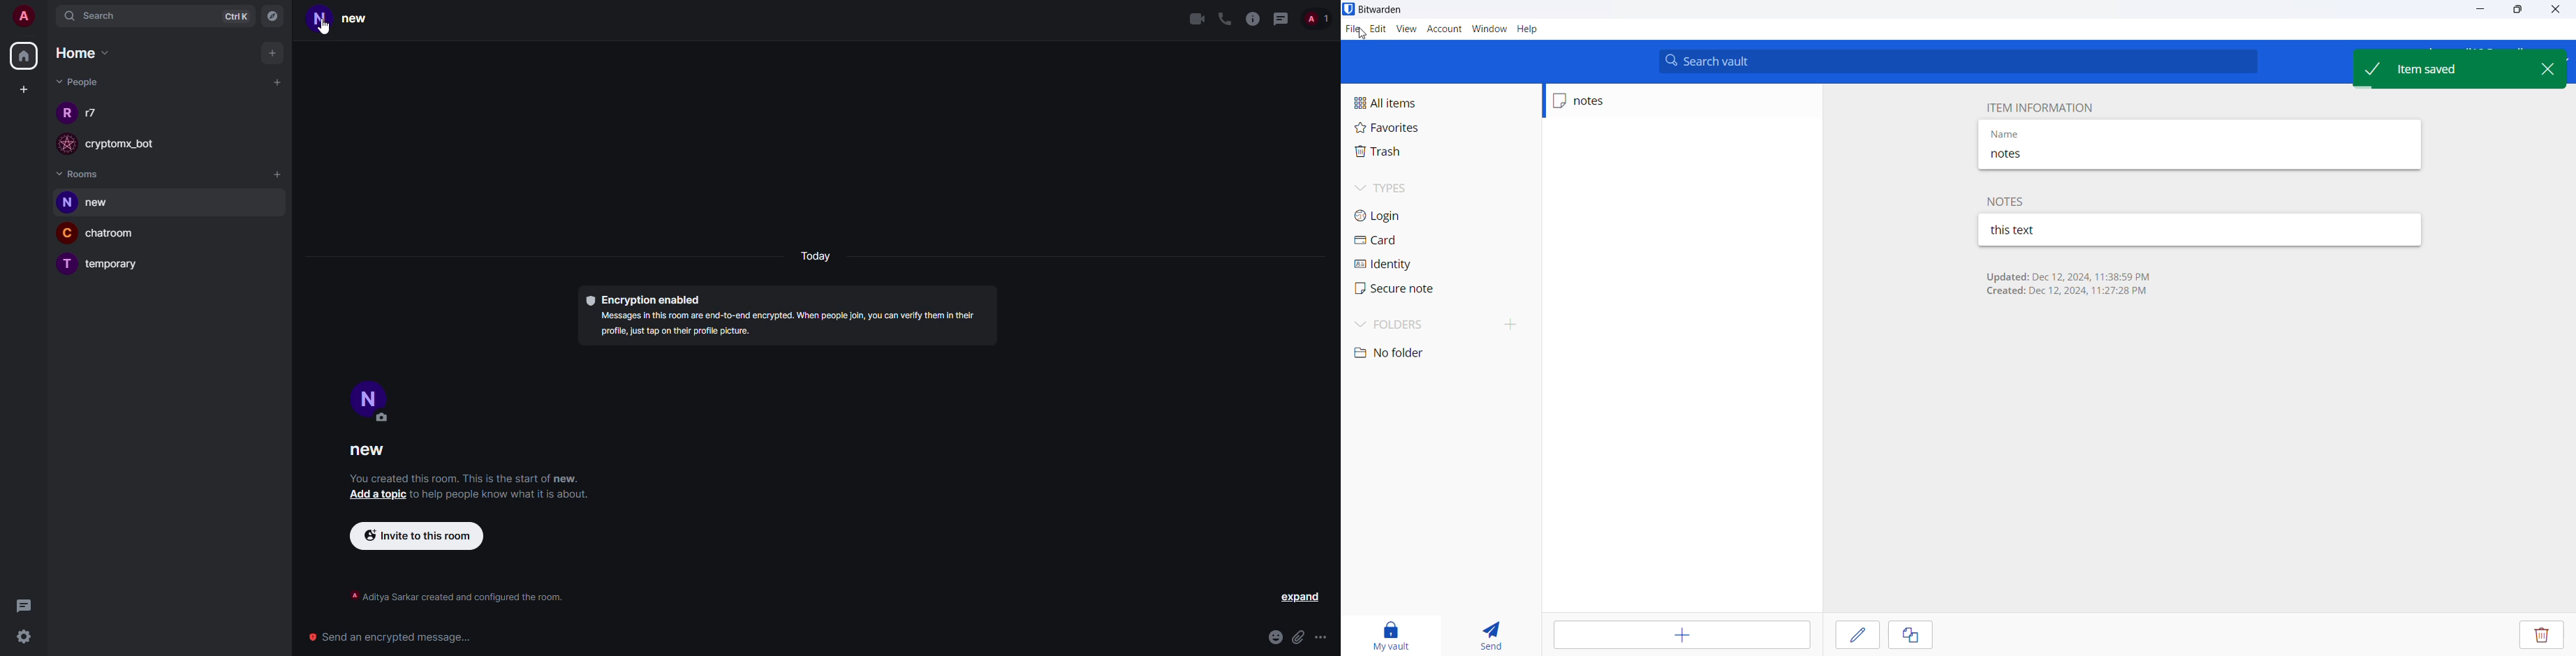 This screenshot has height=672, width=2576. I want to click on threads, so click(24, 605).